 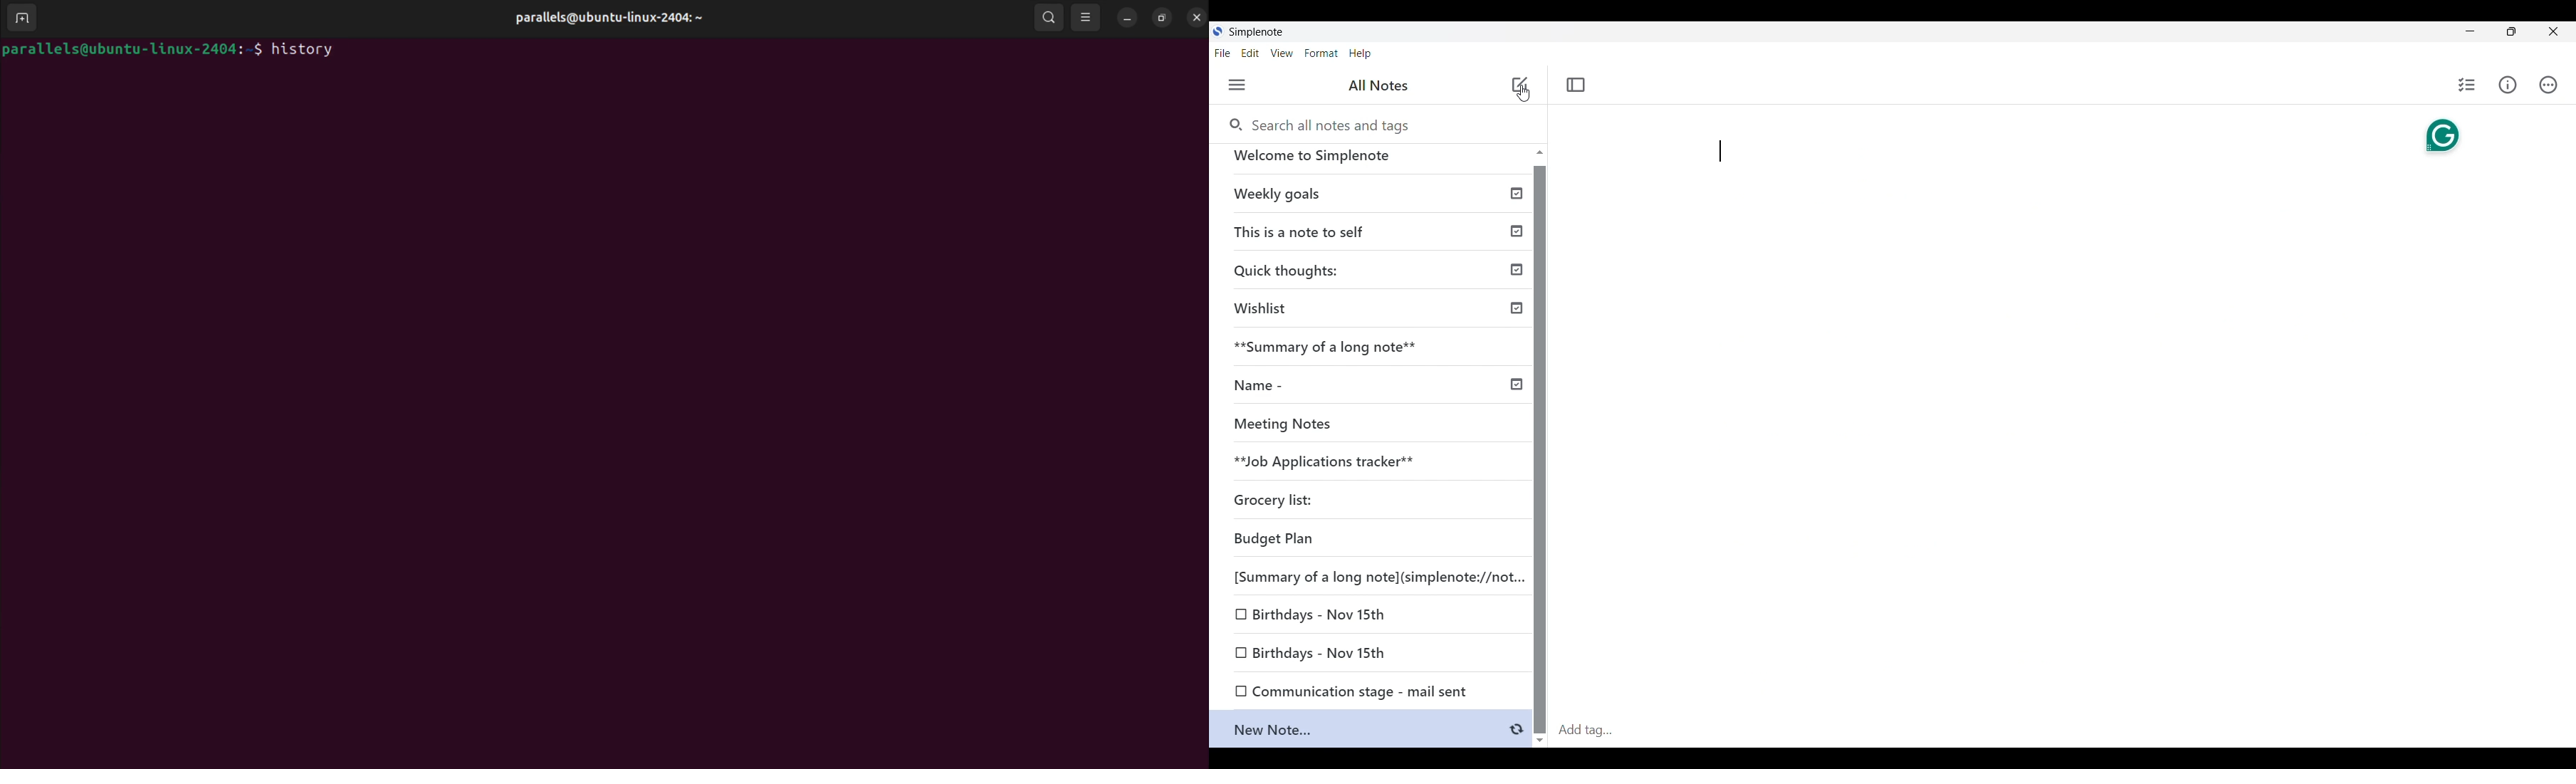 I want to click on Show interface in a smaller tab, so click(x=2511, y=31).